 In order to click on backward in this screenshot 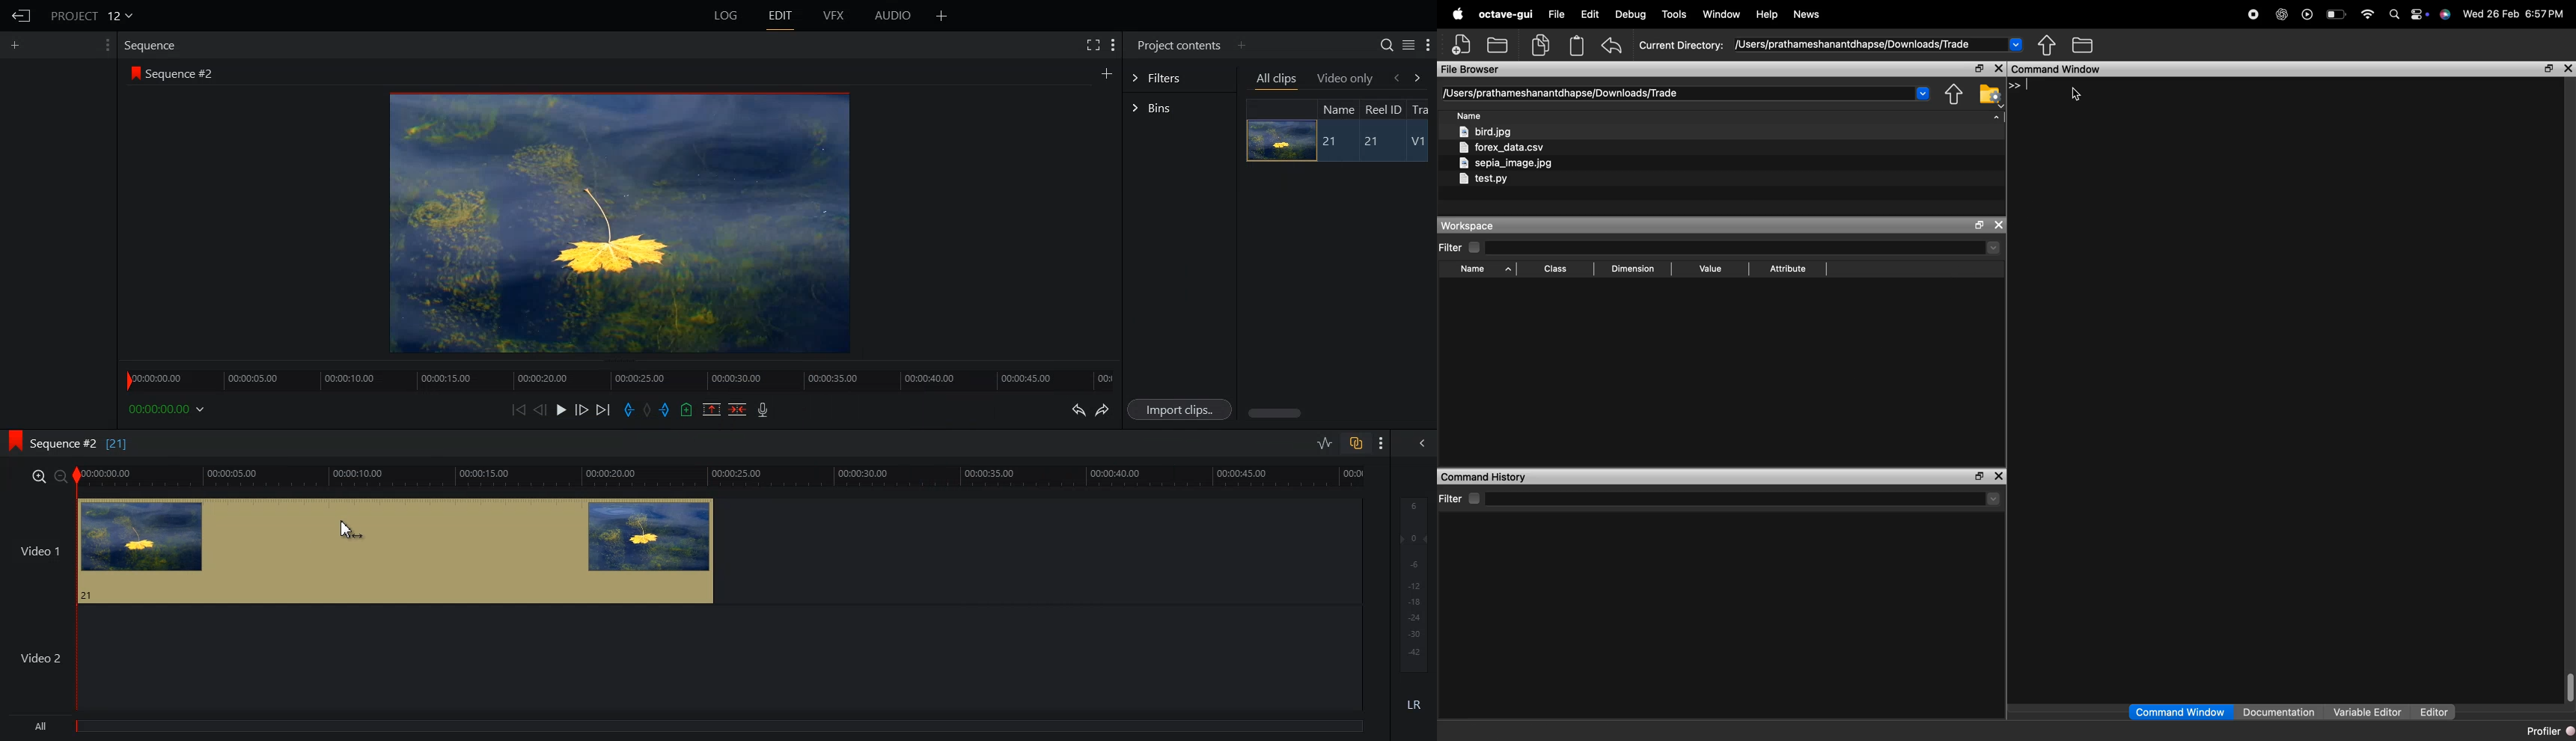, I will do `click(1395, 77)`.